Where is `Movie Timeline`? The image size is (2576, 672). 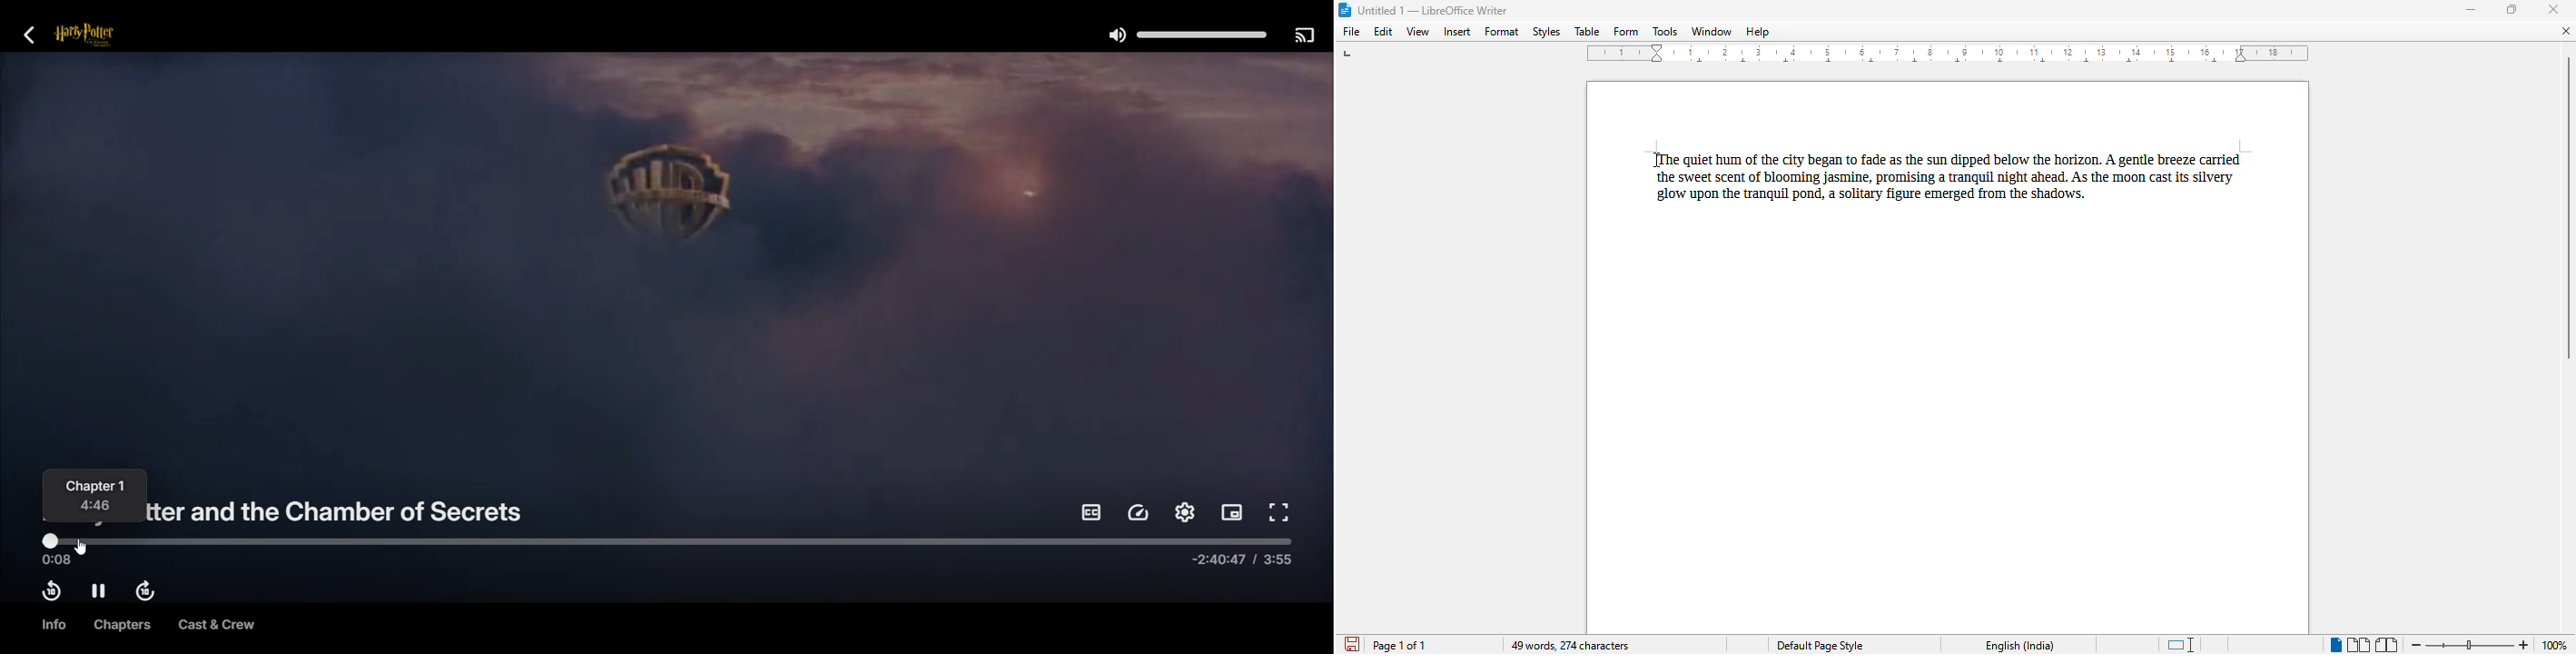
Movie Timeline is located at coordinates (667, 550).